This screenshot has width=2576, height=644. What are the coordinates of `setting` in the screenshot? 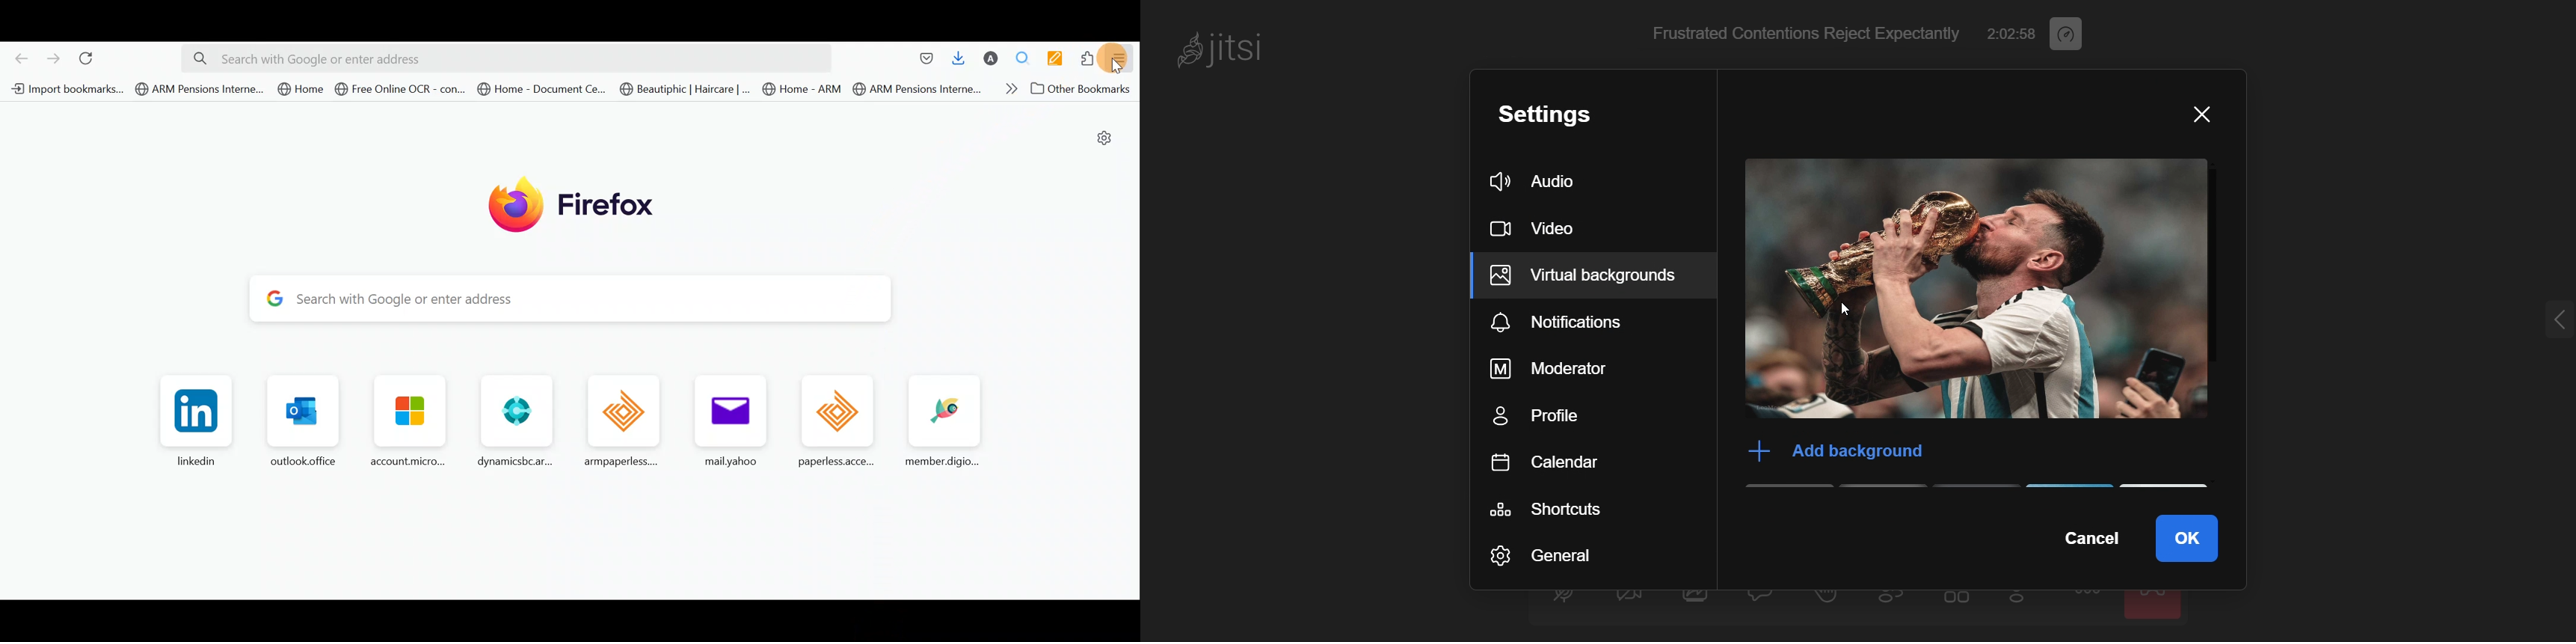 It's located at (1565, 113).